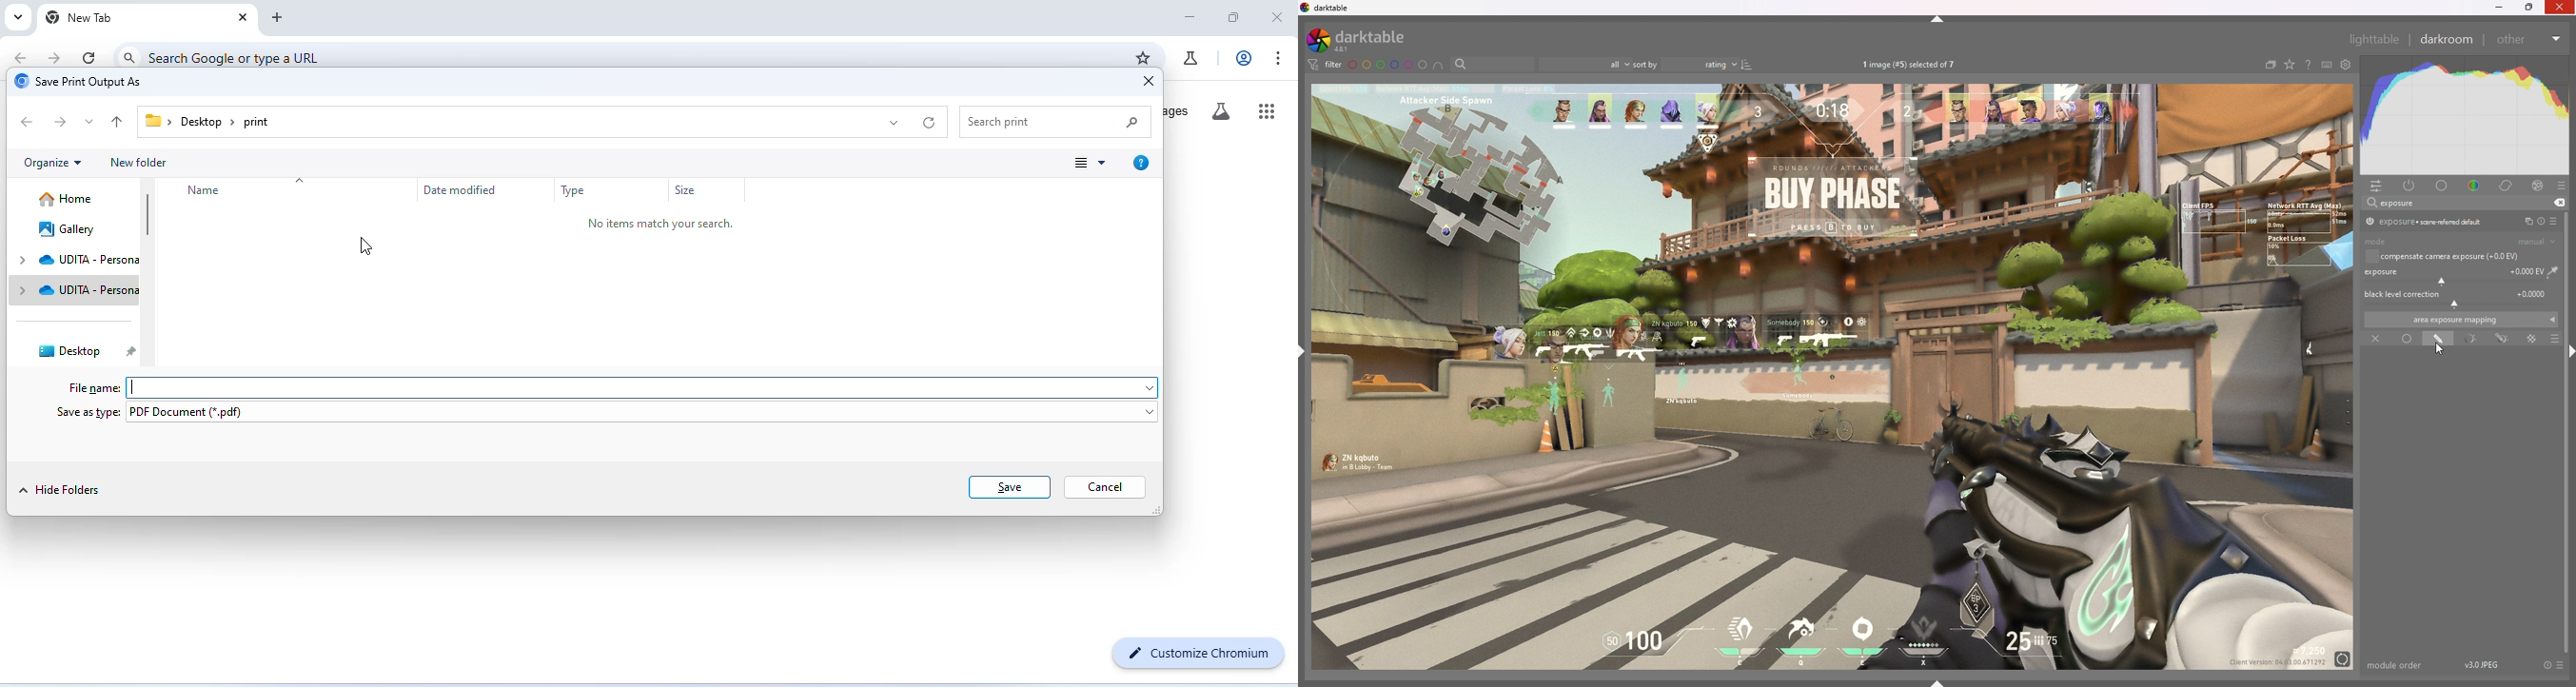 The image size is (2576, 700). What do you see at coordinates (19, 17) in the screenshot?
I see `search tabs` at bounding box center [19, 17].